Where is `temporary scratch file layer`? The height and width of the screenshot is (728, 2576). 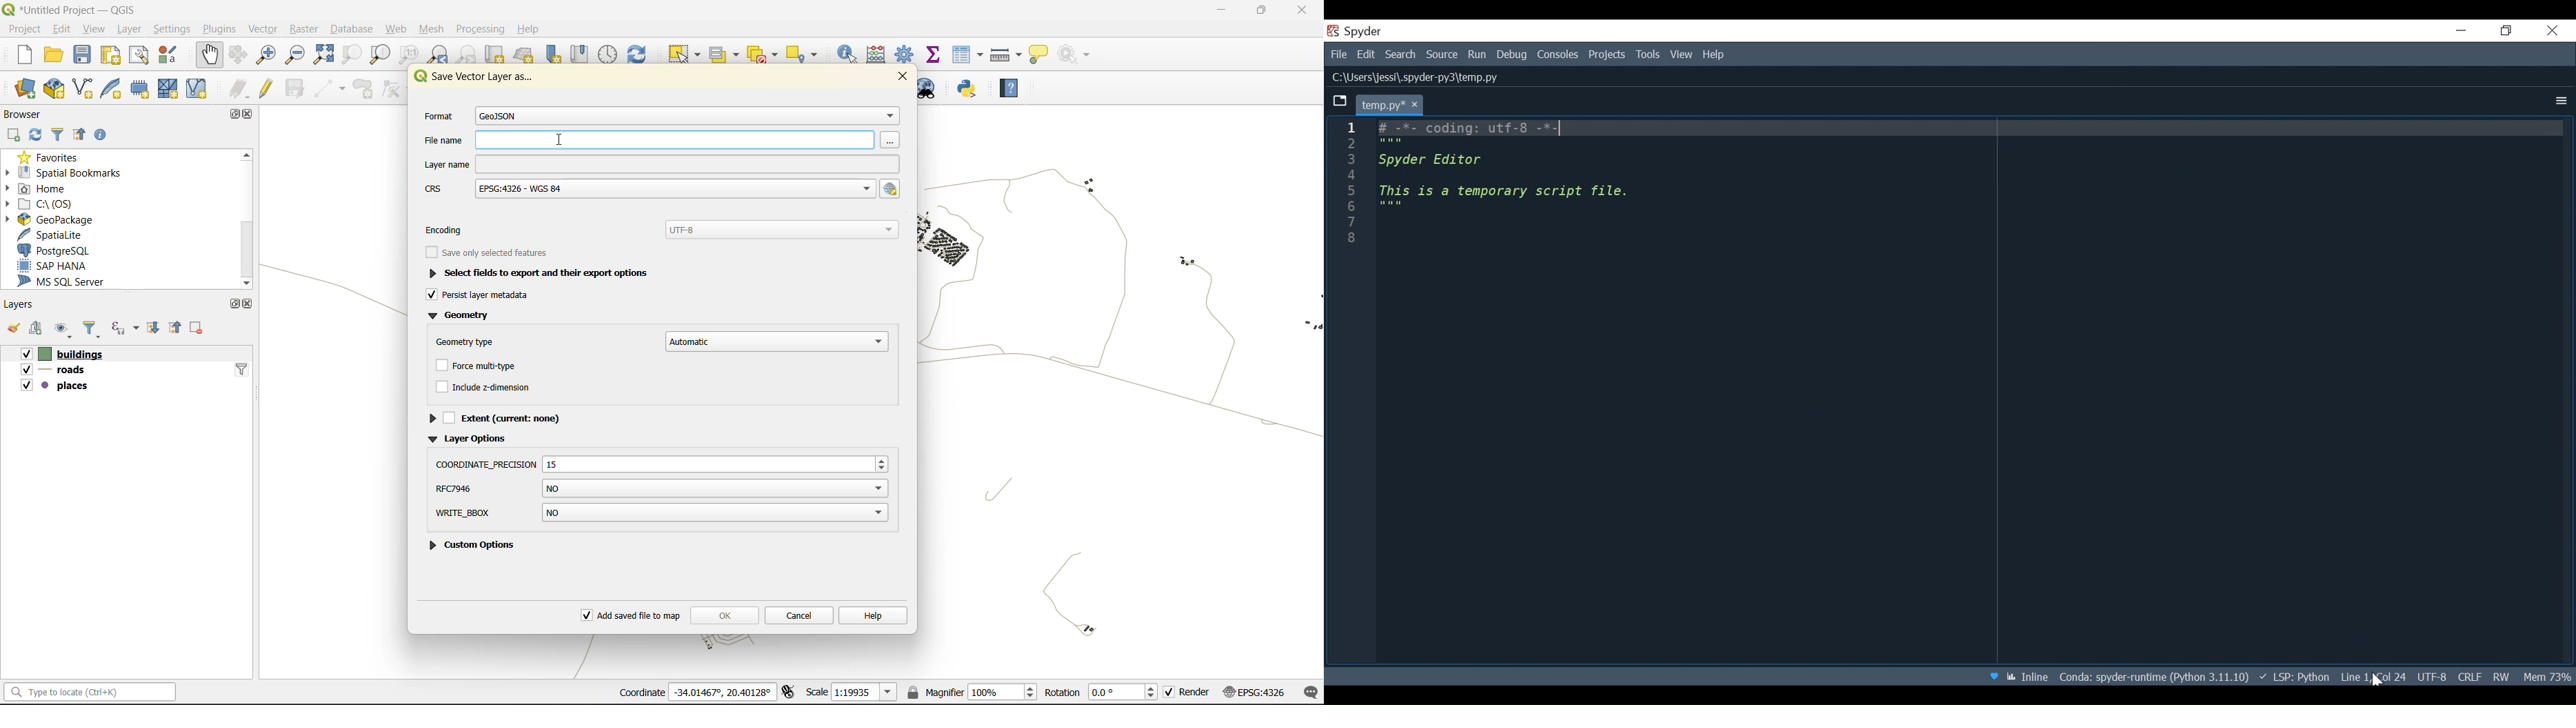 temporary scratch file layer is located at coordinates (144, 88).